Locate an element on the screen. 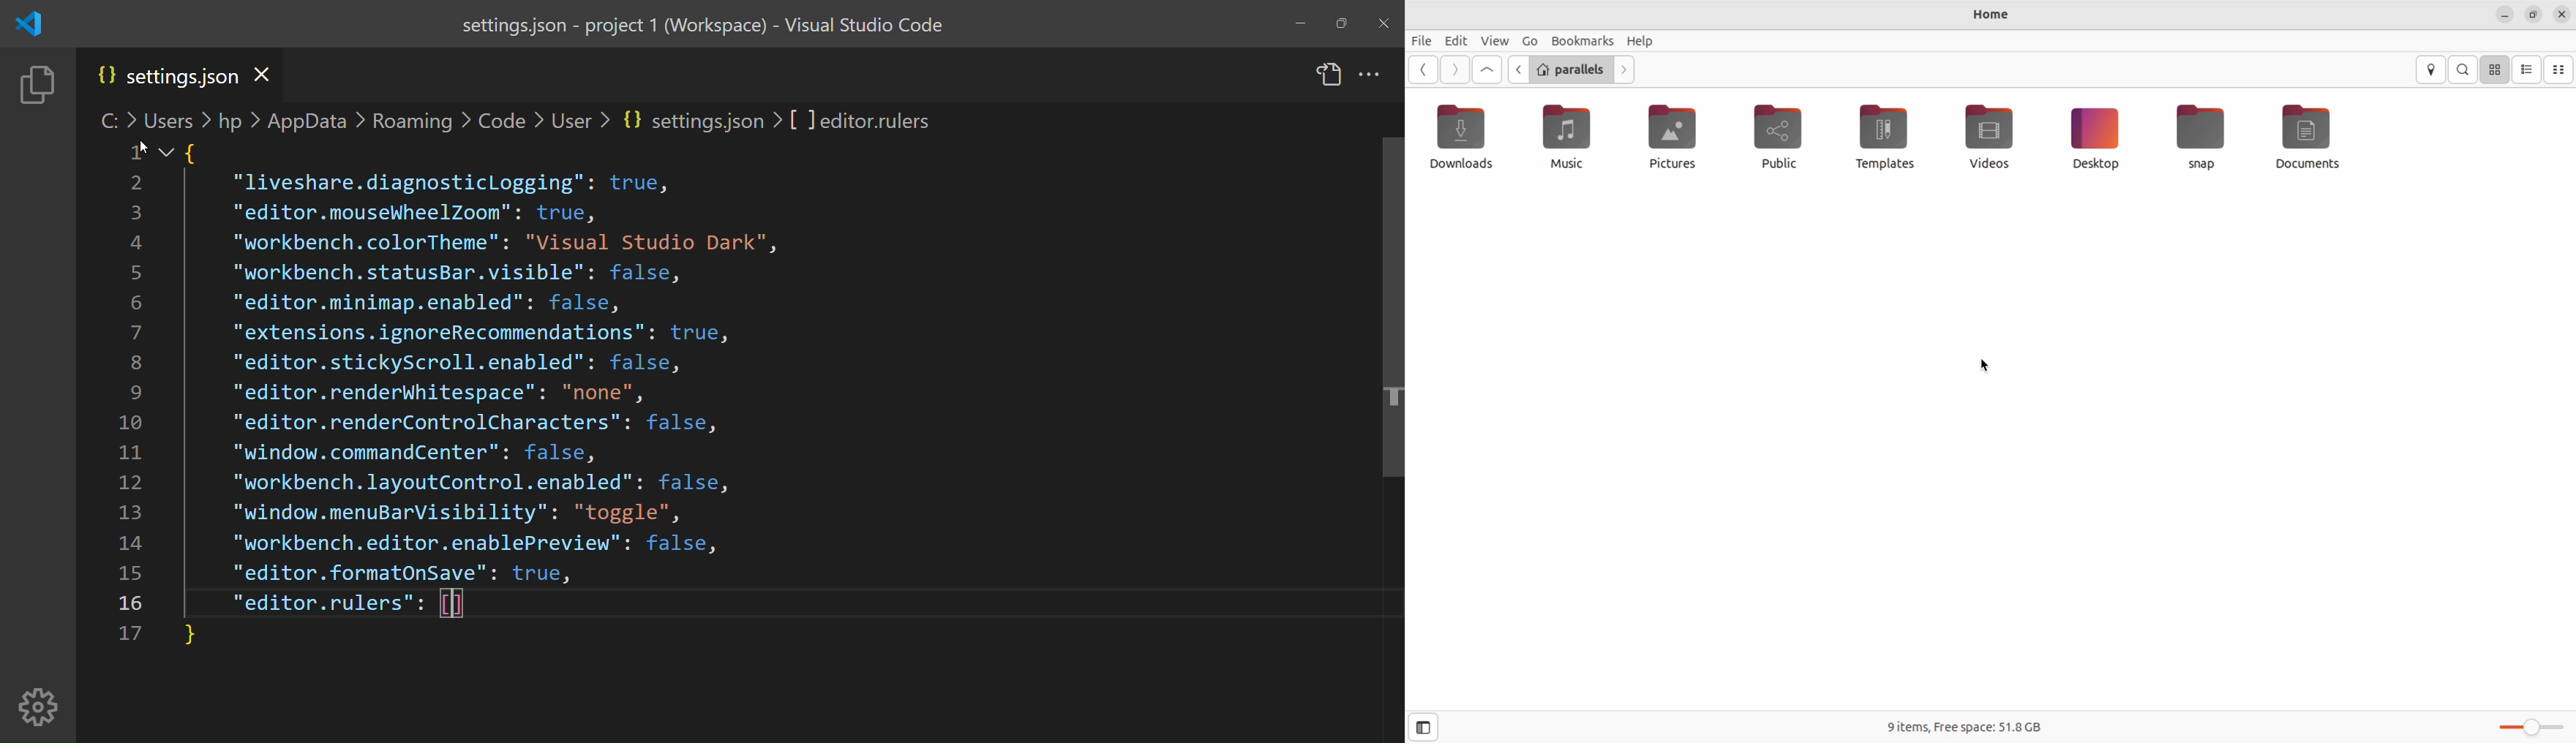 The height and width of the screenshot is (756, 2576). search is located at coordinates (2465, 69).